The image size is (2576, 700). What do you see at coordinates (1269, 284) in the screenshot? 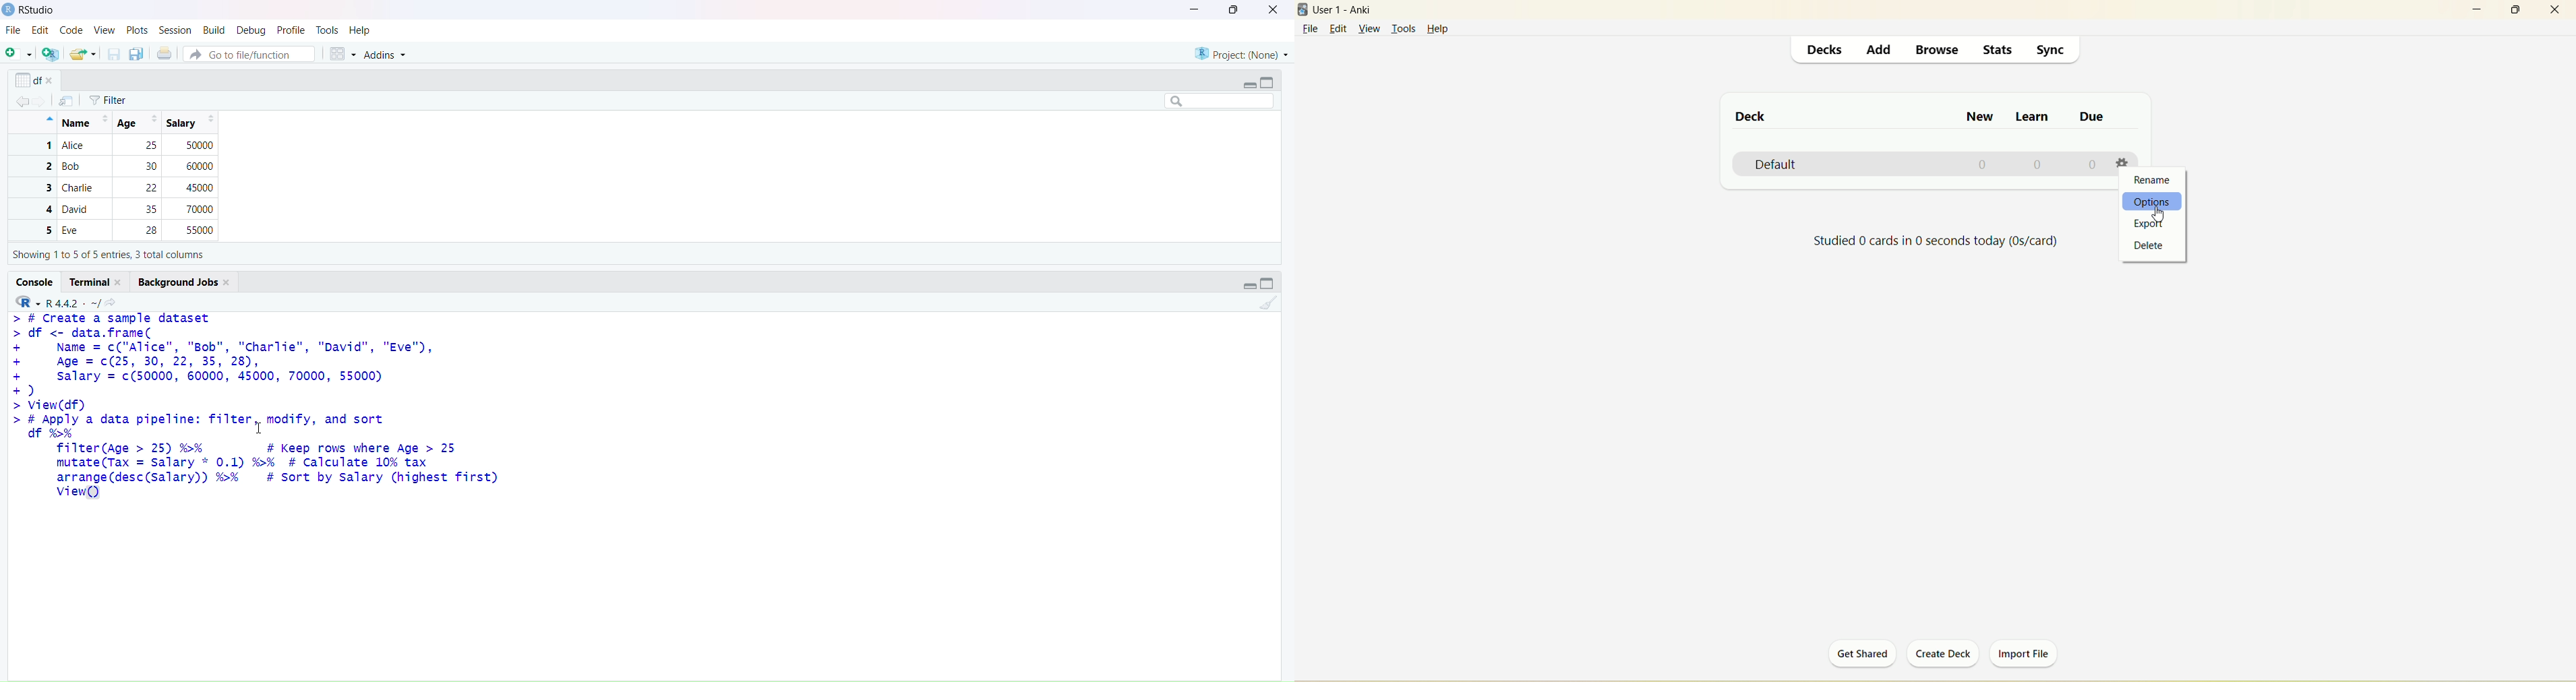
I see `collapse` at bounding box center [1269, 284].